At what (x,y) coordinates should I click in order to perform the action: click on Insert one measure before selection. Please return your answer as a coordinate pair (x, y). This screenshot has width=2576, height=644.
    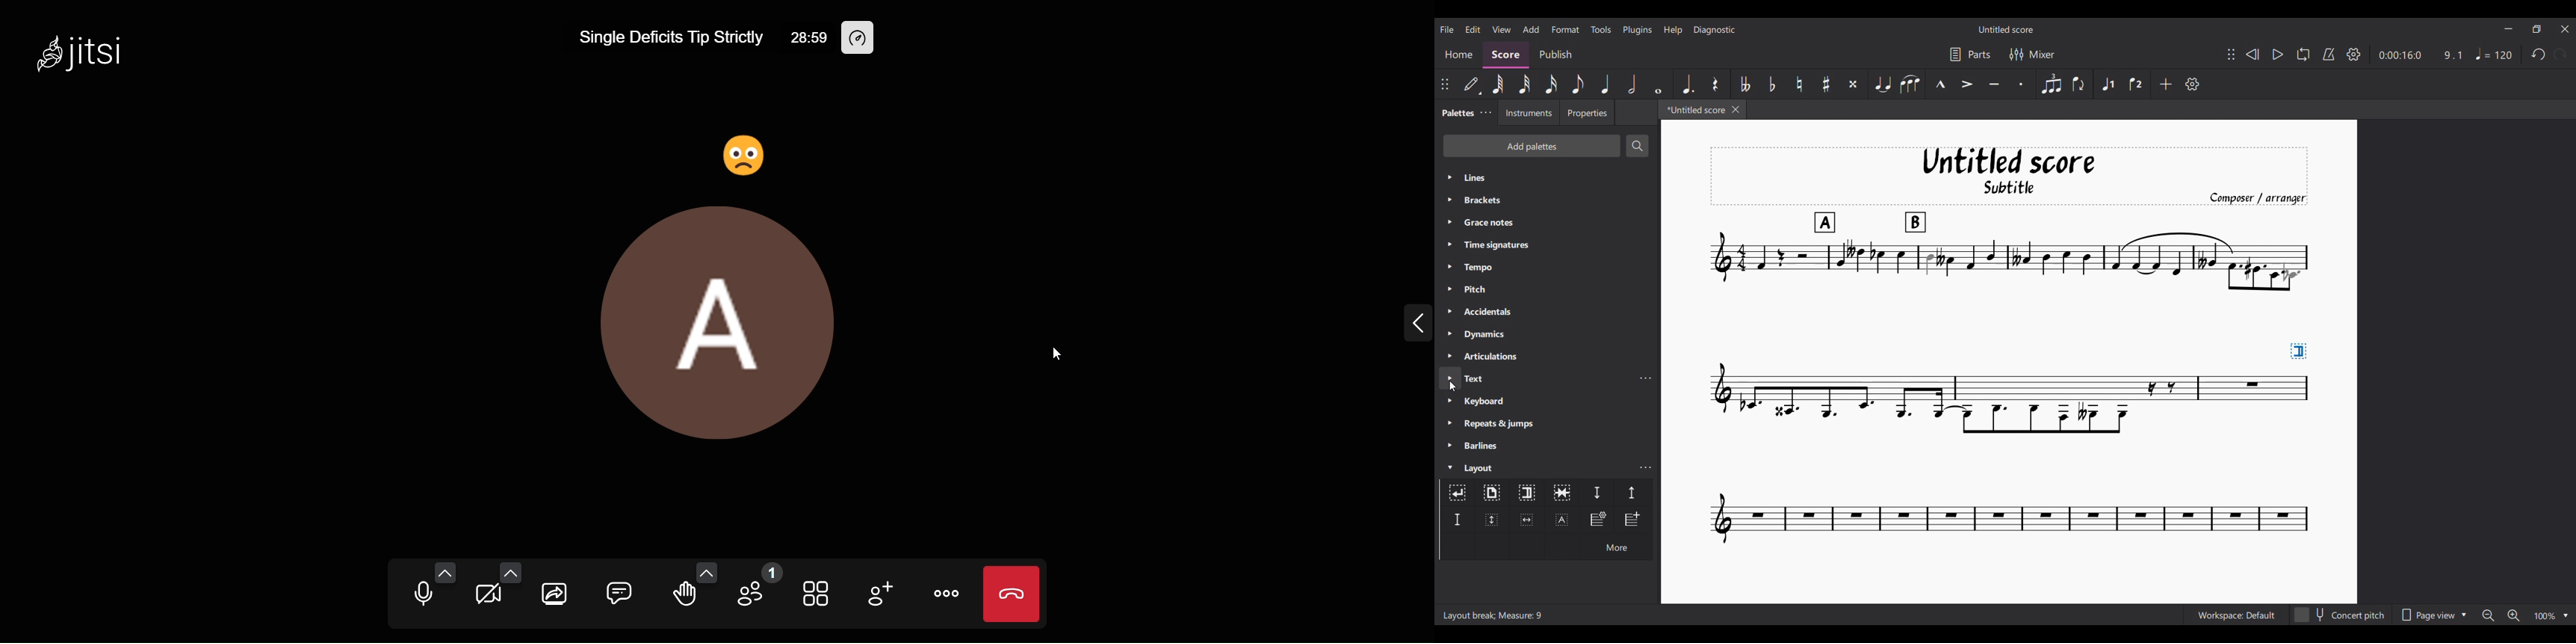
    Looking at the image, I should click on (1633, 520).